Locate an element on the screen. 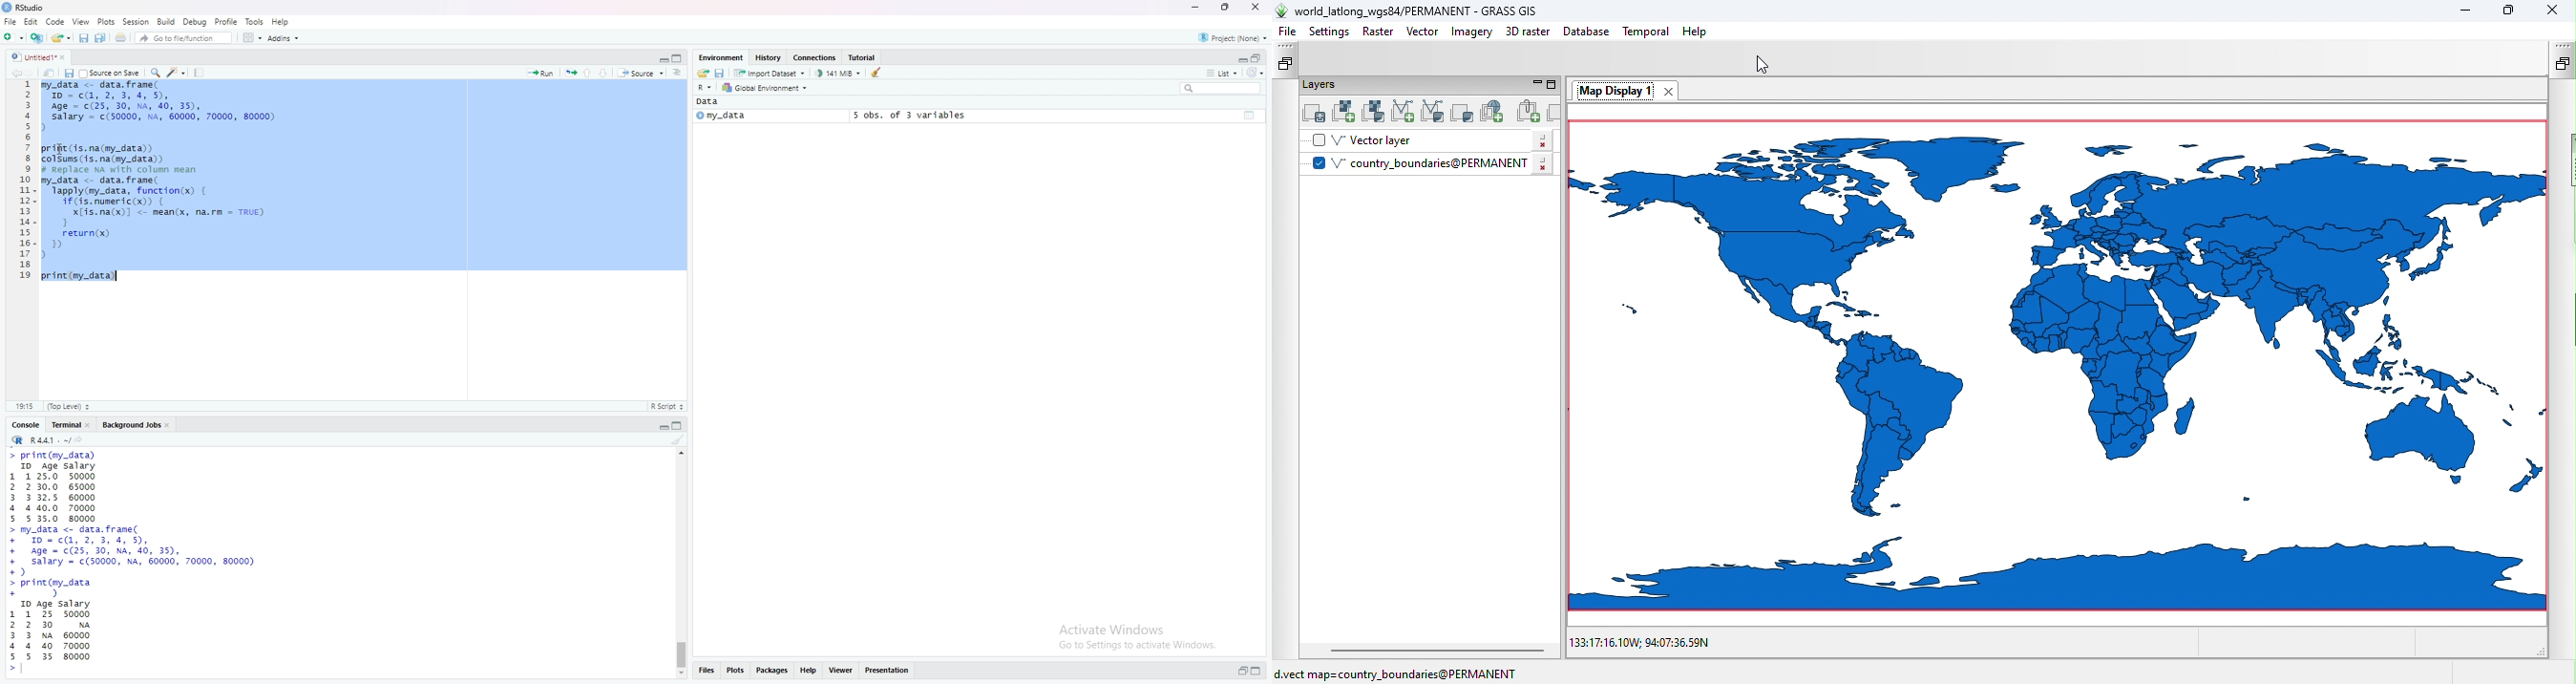 Image resolution: width=2576 pixels, height=700 pixels. search  is located at coordinates (1222, 89).